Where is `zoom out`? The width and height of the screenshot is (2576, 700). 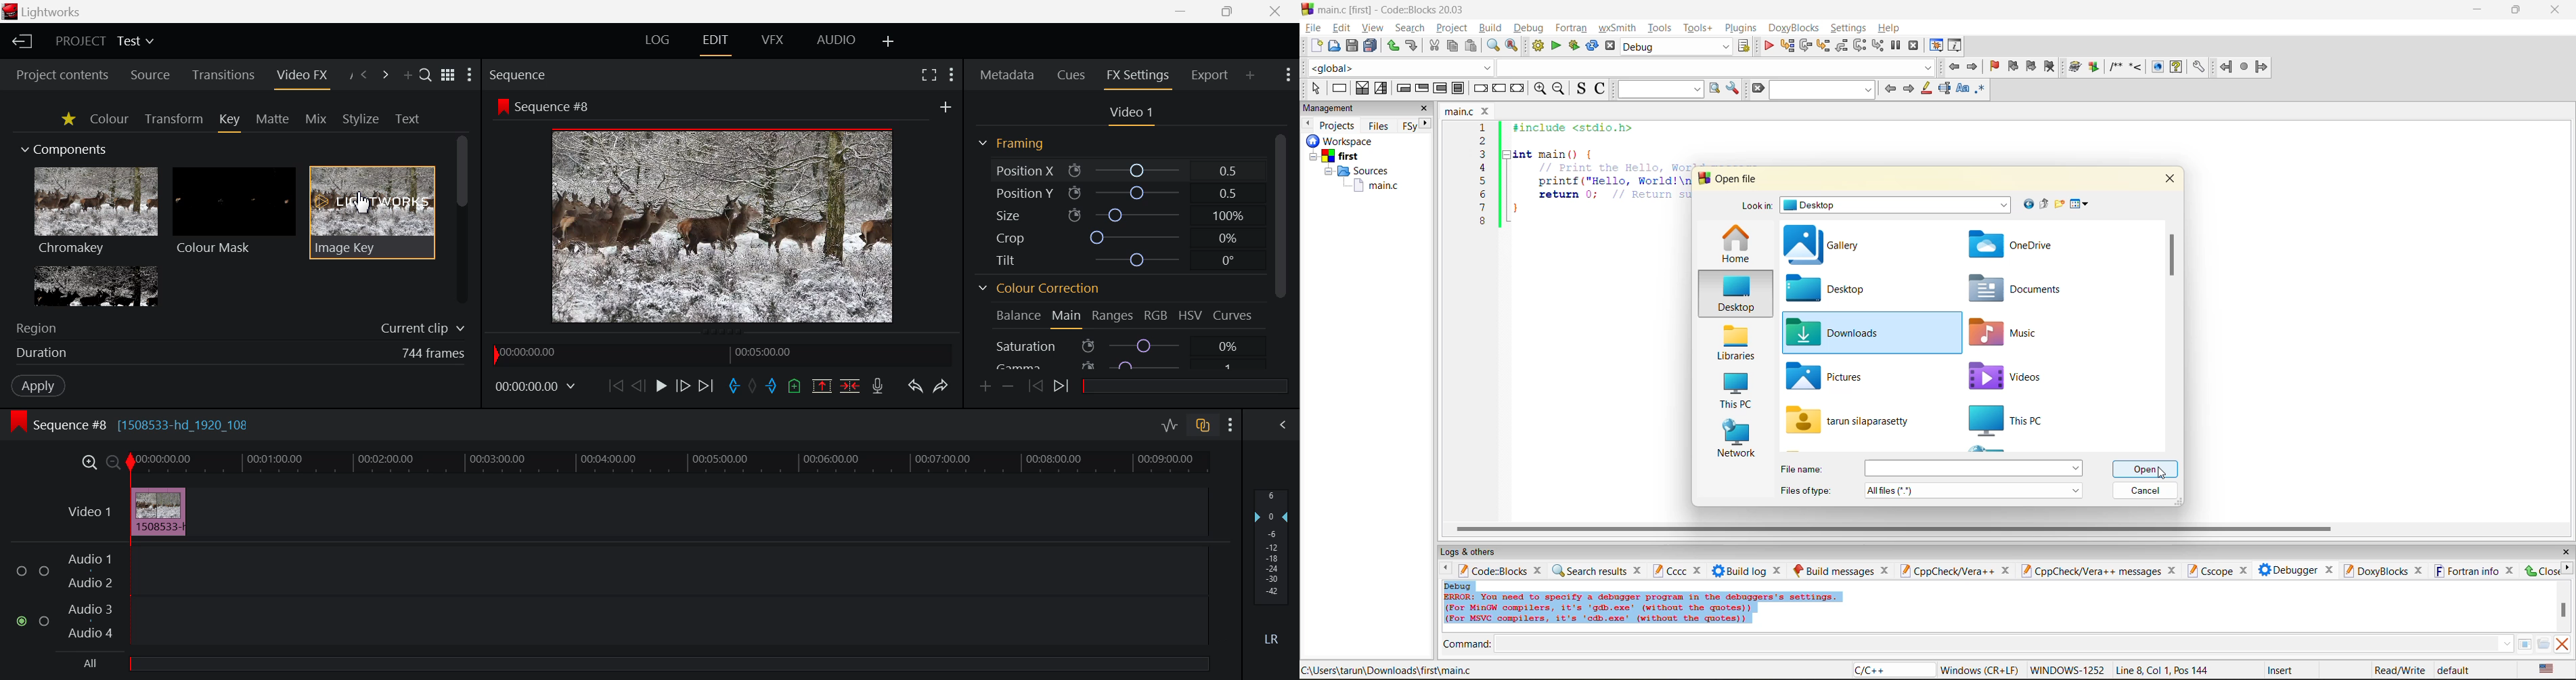 zoom out is located at coordinates (1558, 89).